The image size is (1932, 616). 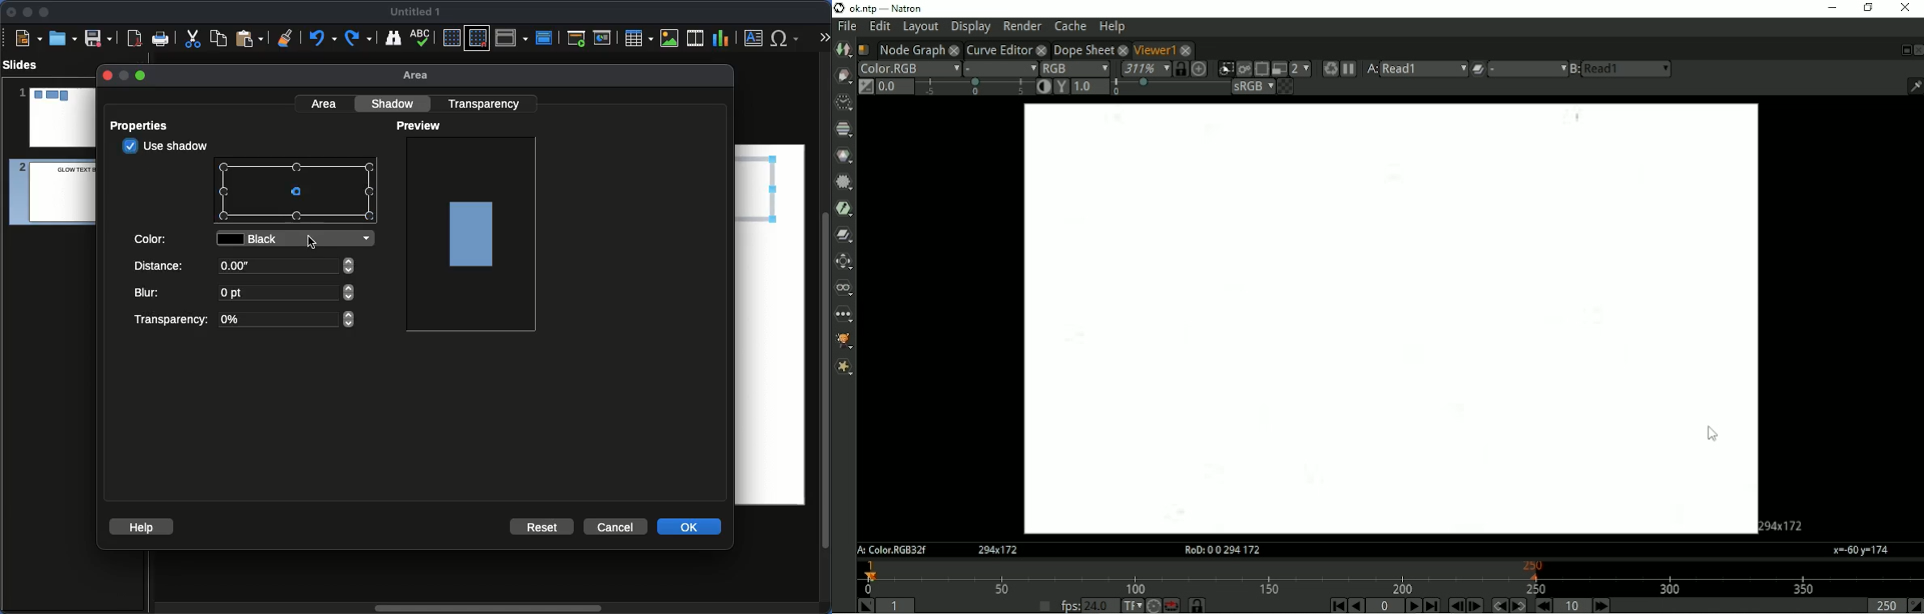 I want to click on checked Use shadow, so click(x=167, y=146).